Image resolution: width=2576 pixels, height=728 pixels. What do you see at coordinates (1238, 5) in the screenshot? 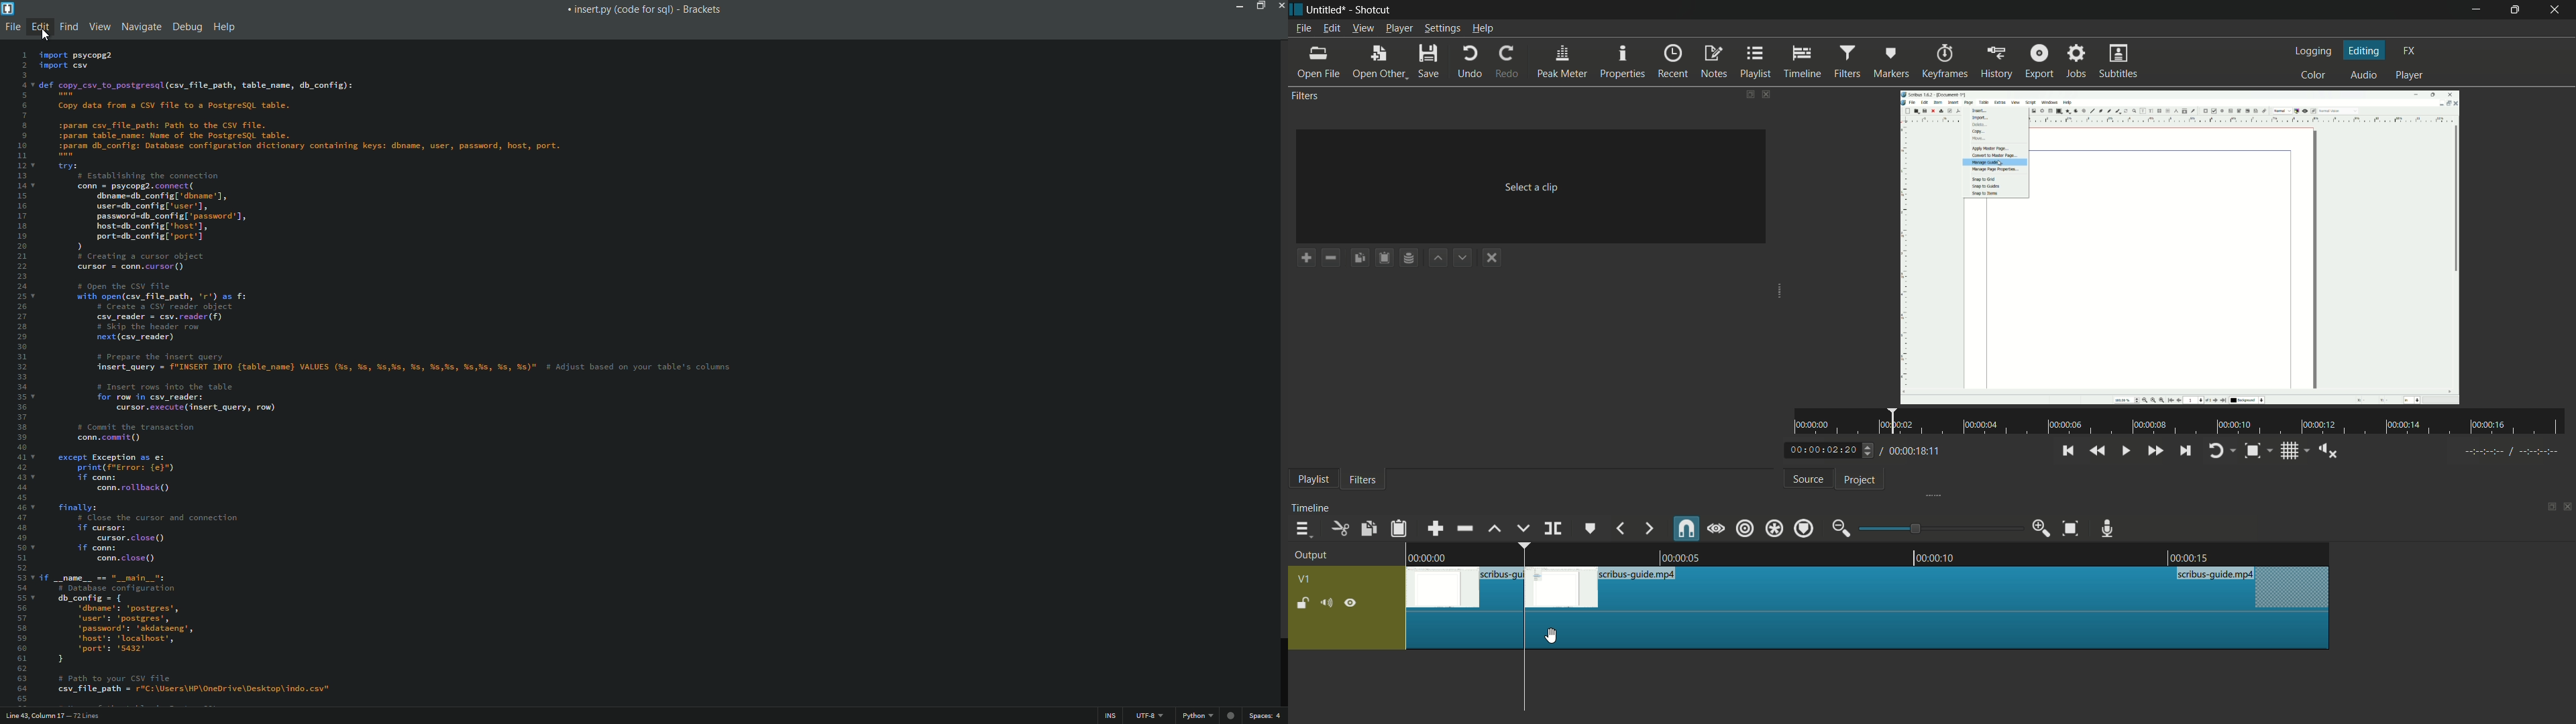
I see `minimize` at bounding box center [1238, 5].